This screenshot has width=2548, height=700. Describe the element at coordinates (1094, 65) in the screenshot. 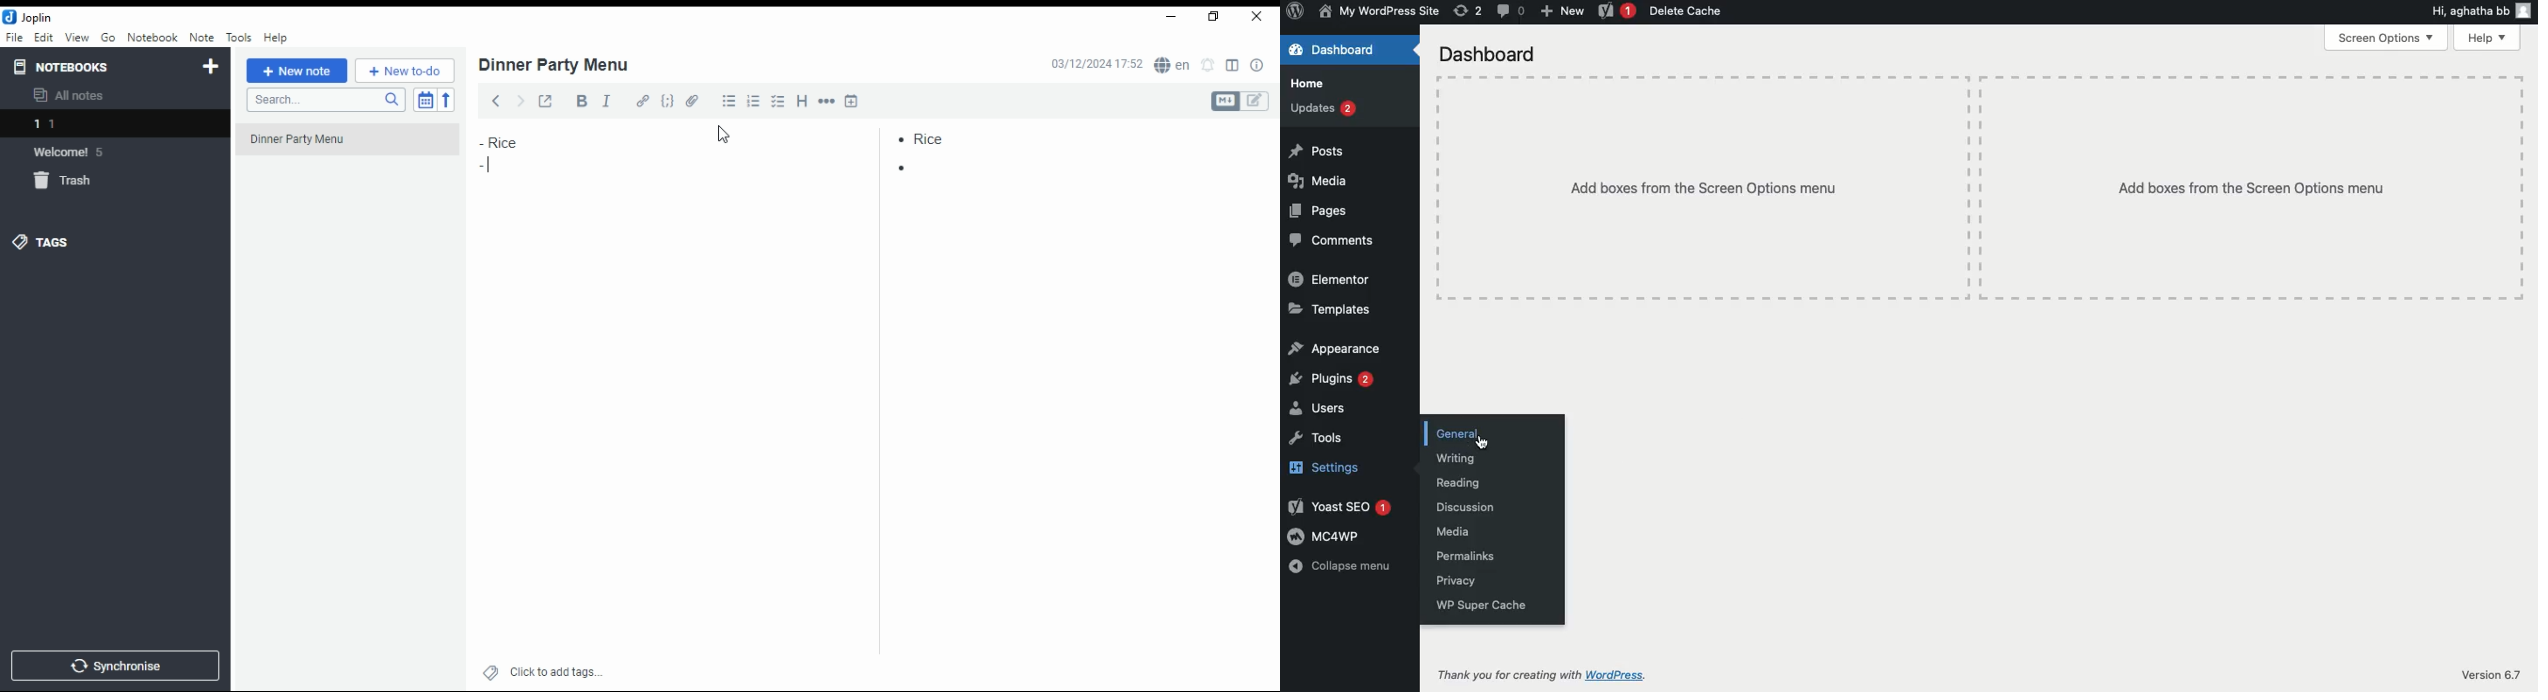

I see `03/12/2024 17:51` at that location.